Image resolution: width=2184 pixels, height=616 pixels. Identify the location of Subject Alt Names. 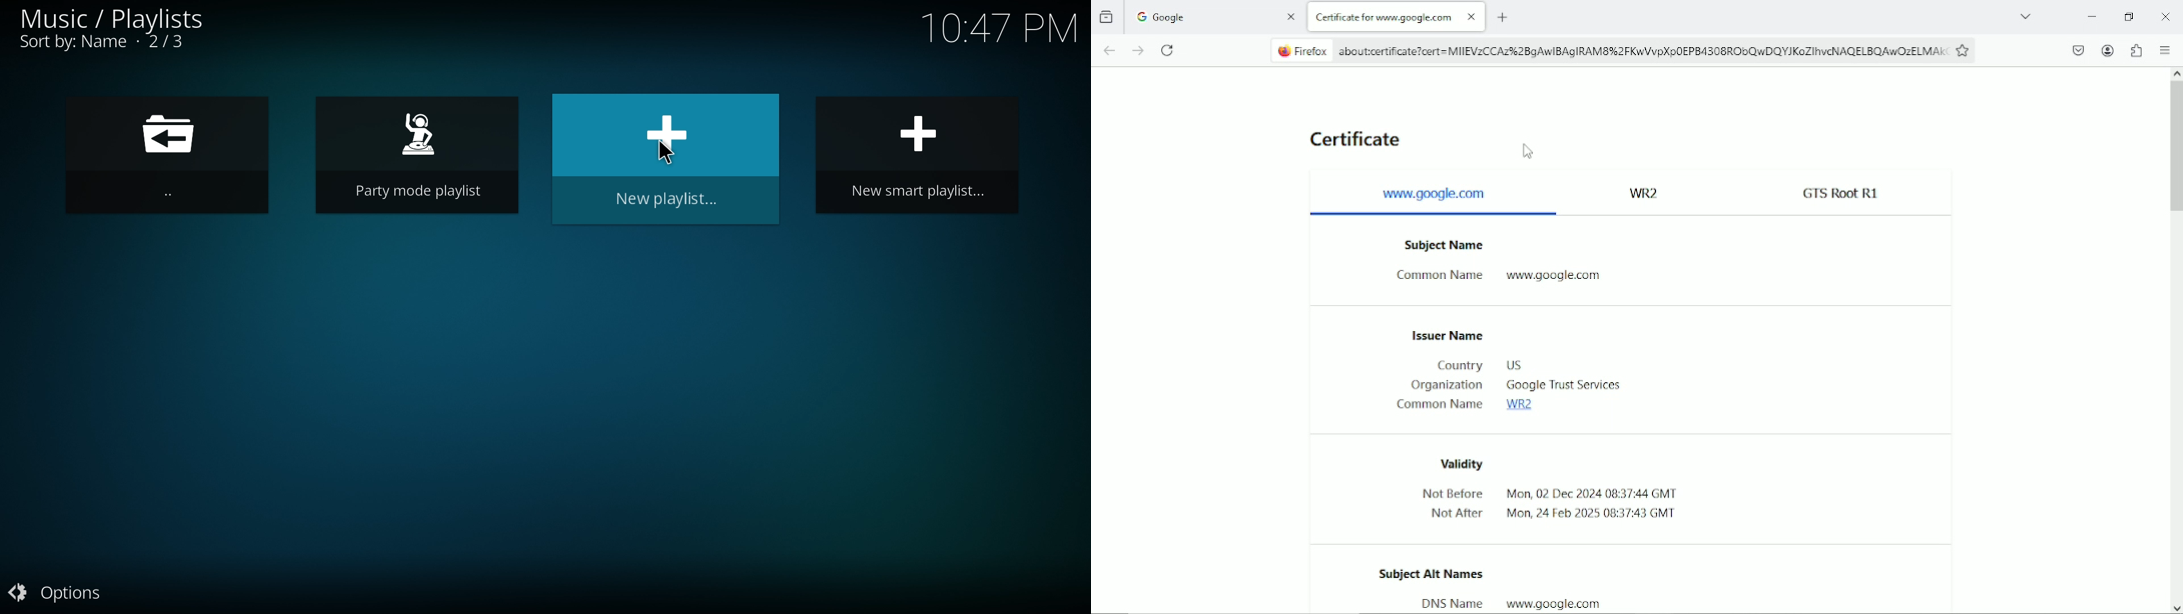
(1432, 576).